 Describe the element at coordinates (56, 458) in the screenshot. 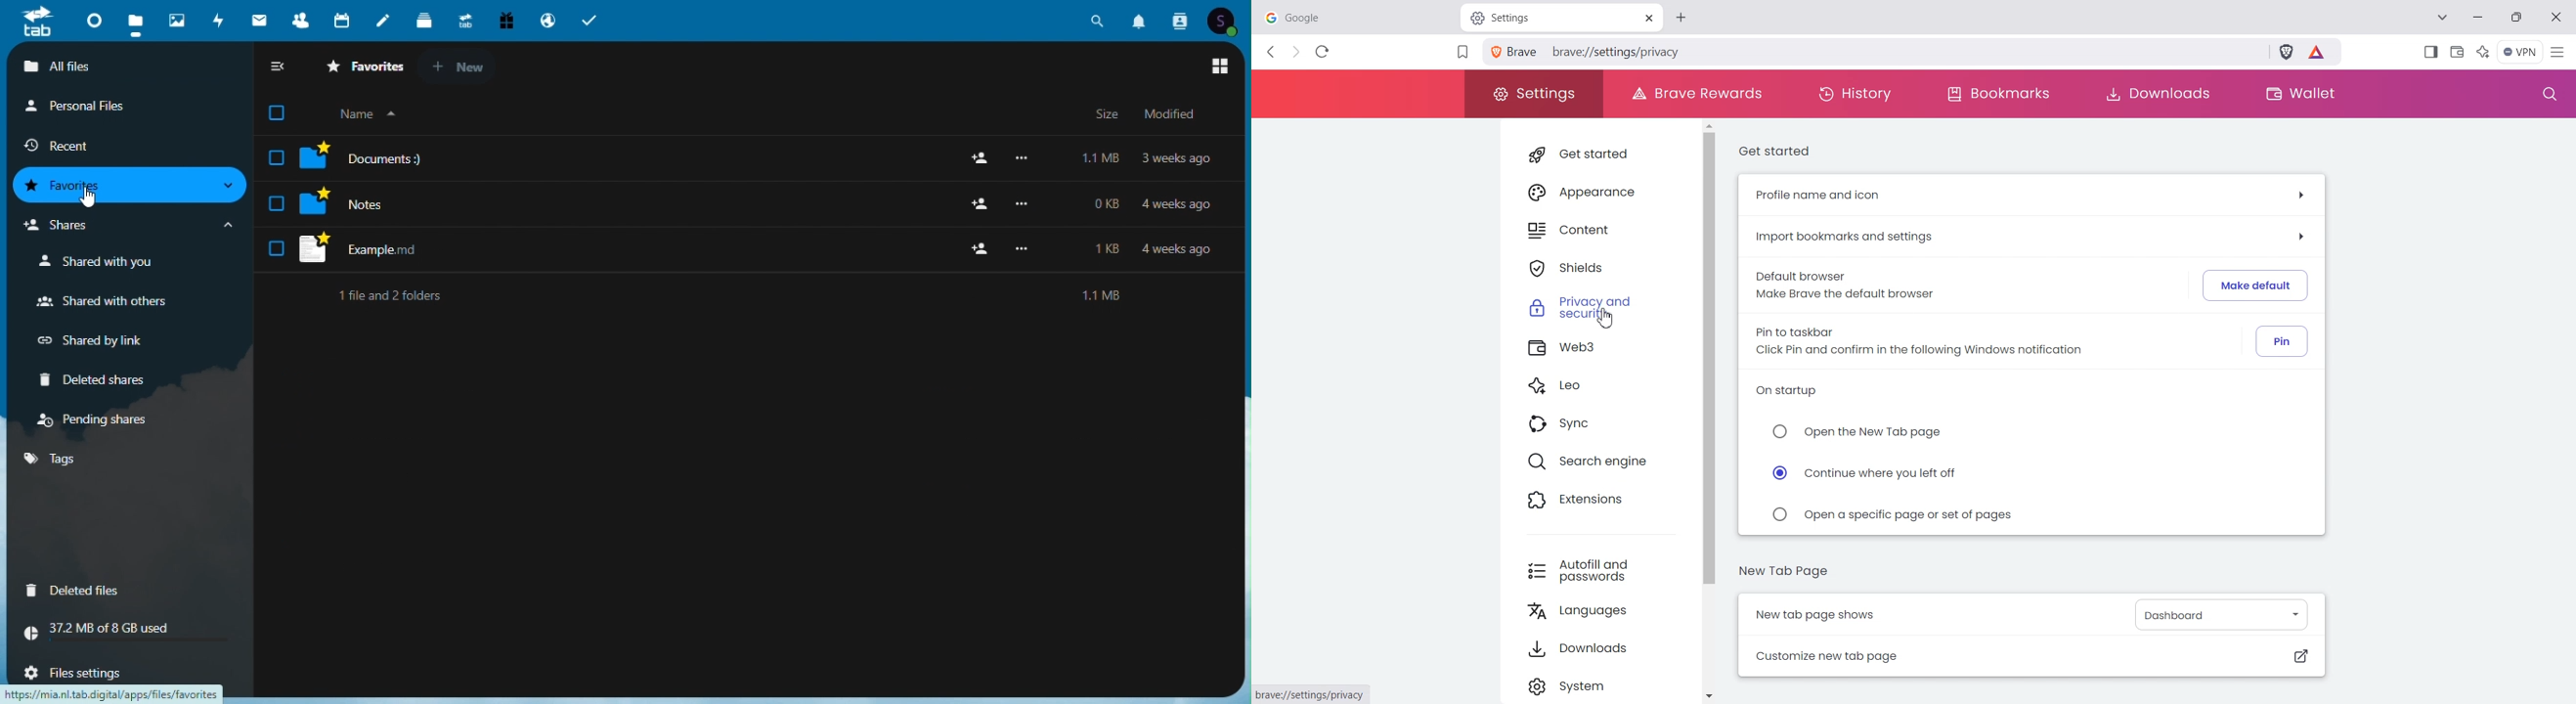

I see `tags` at that location.